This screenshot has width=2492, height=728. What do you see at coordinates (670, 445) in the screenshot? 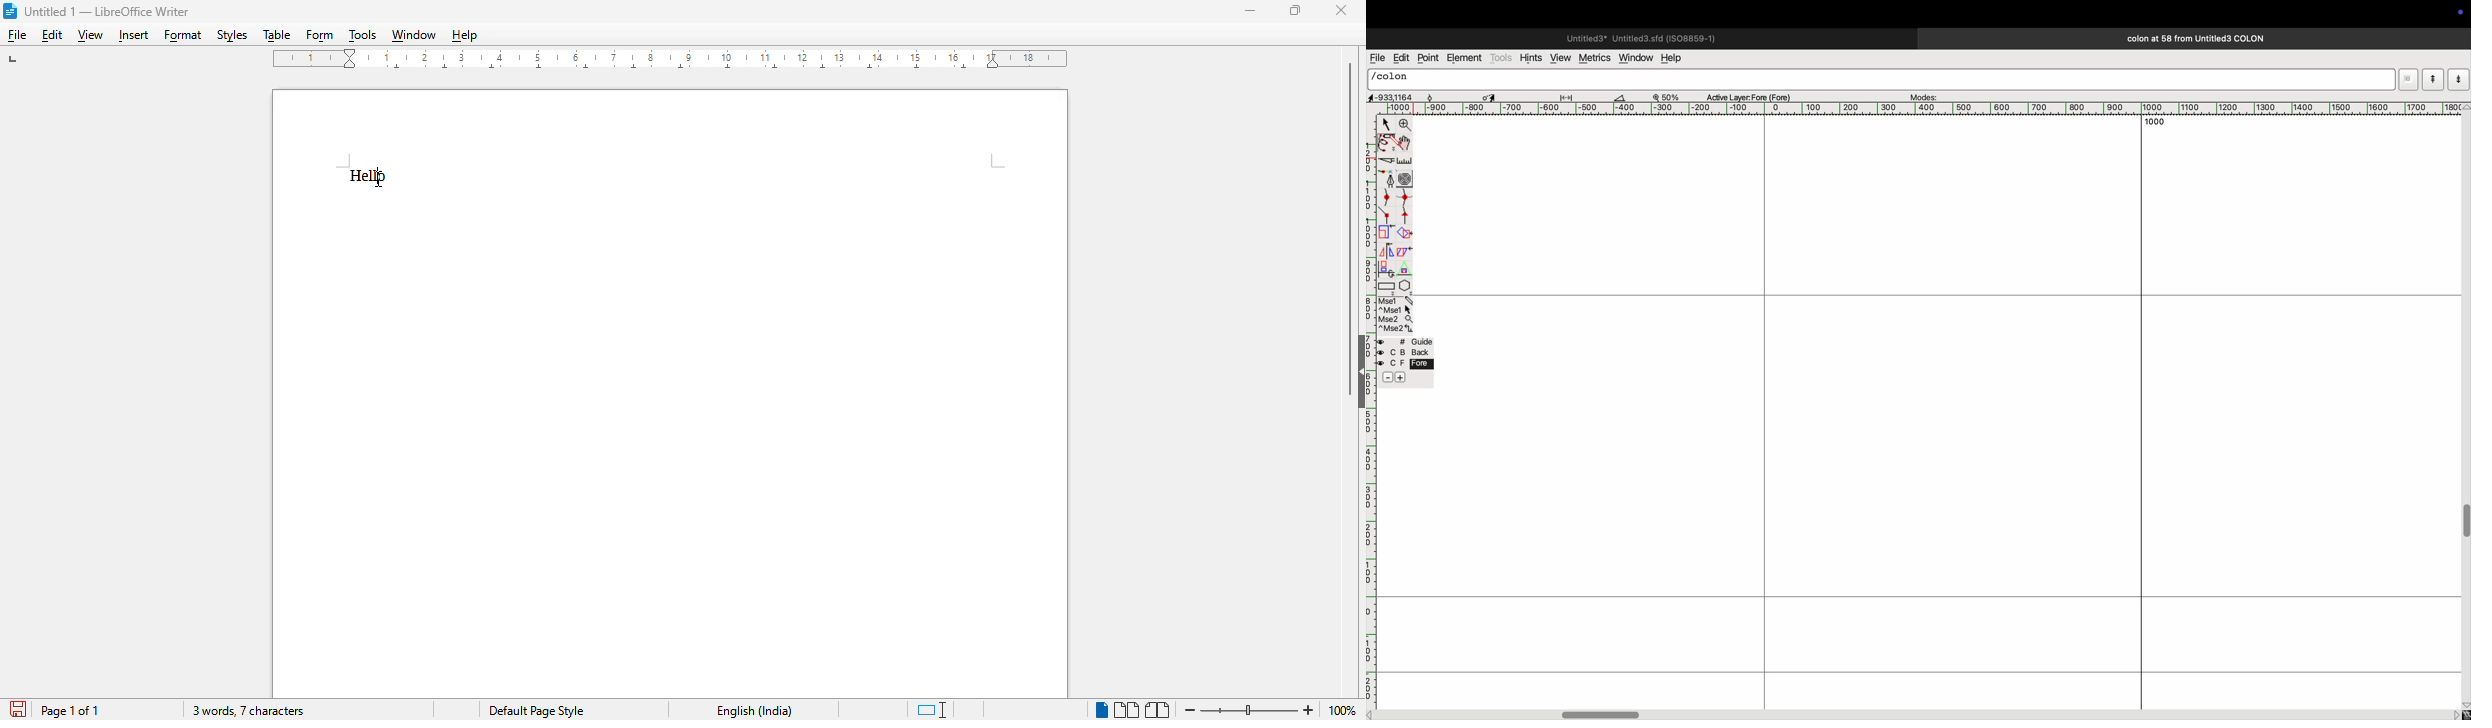
I see `workspace` at bounding box center [670, 445].